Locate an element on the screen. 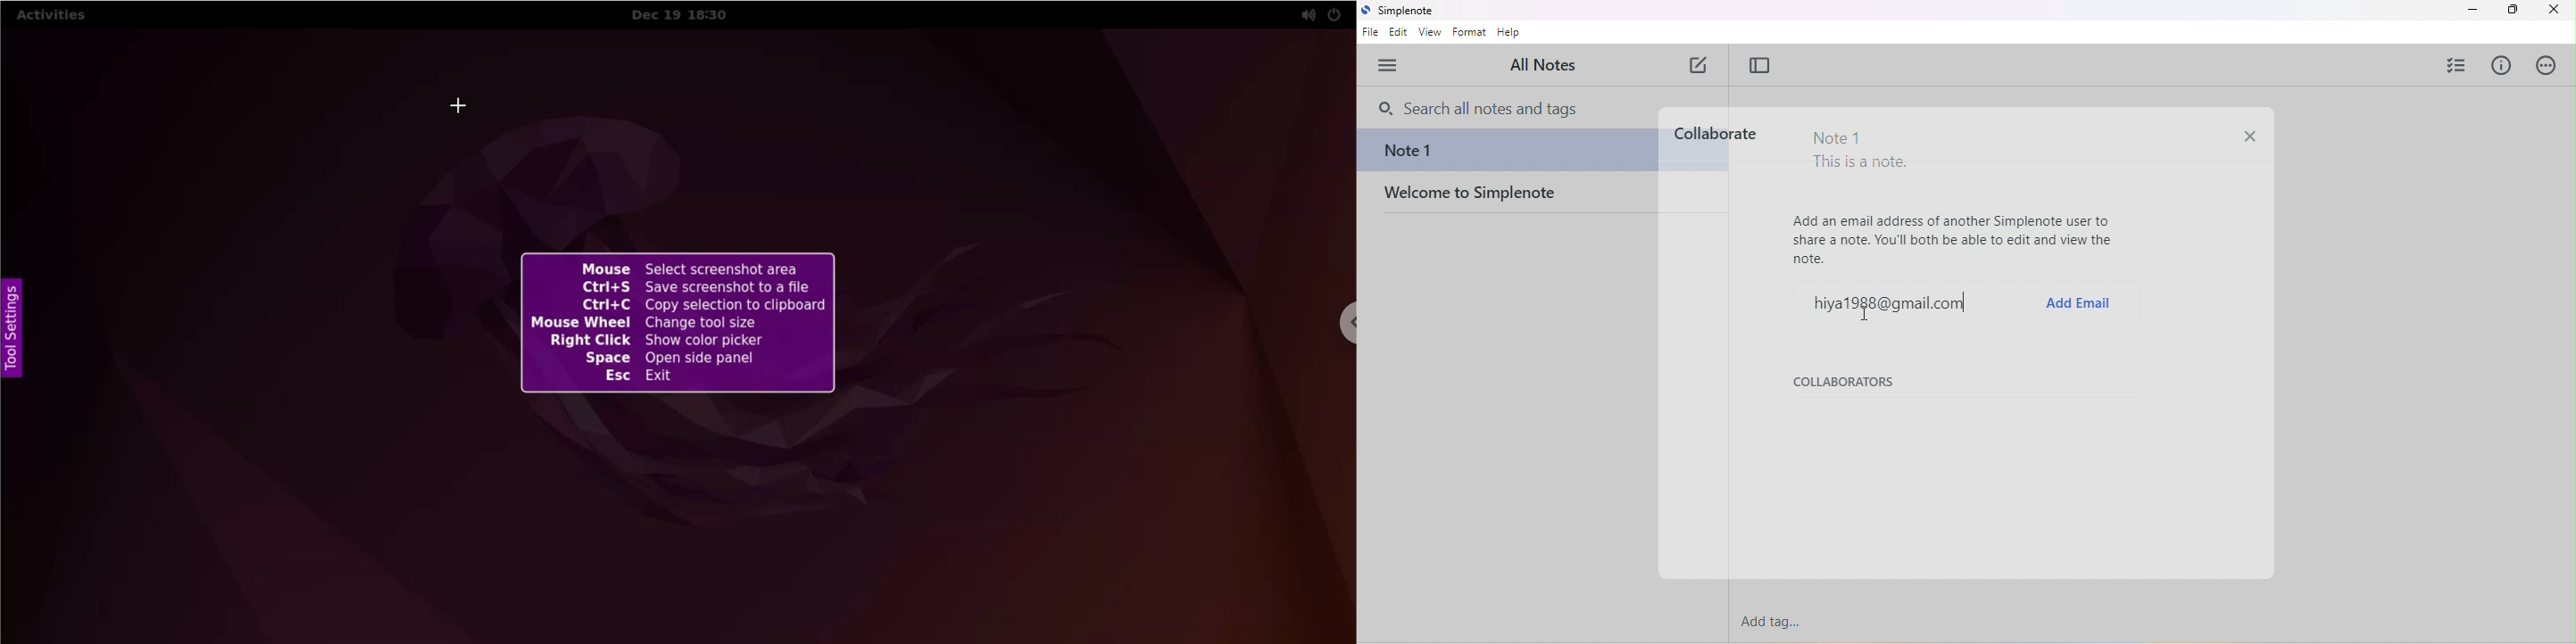 The height and width of the screenshot is (644, 2576). toggle focus mode is located at coordinates (1760, 66).